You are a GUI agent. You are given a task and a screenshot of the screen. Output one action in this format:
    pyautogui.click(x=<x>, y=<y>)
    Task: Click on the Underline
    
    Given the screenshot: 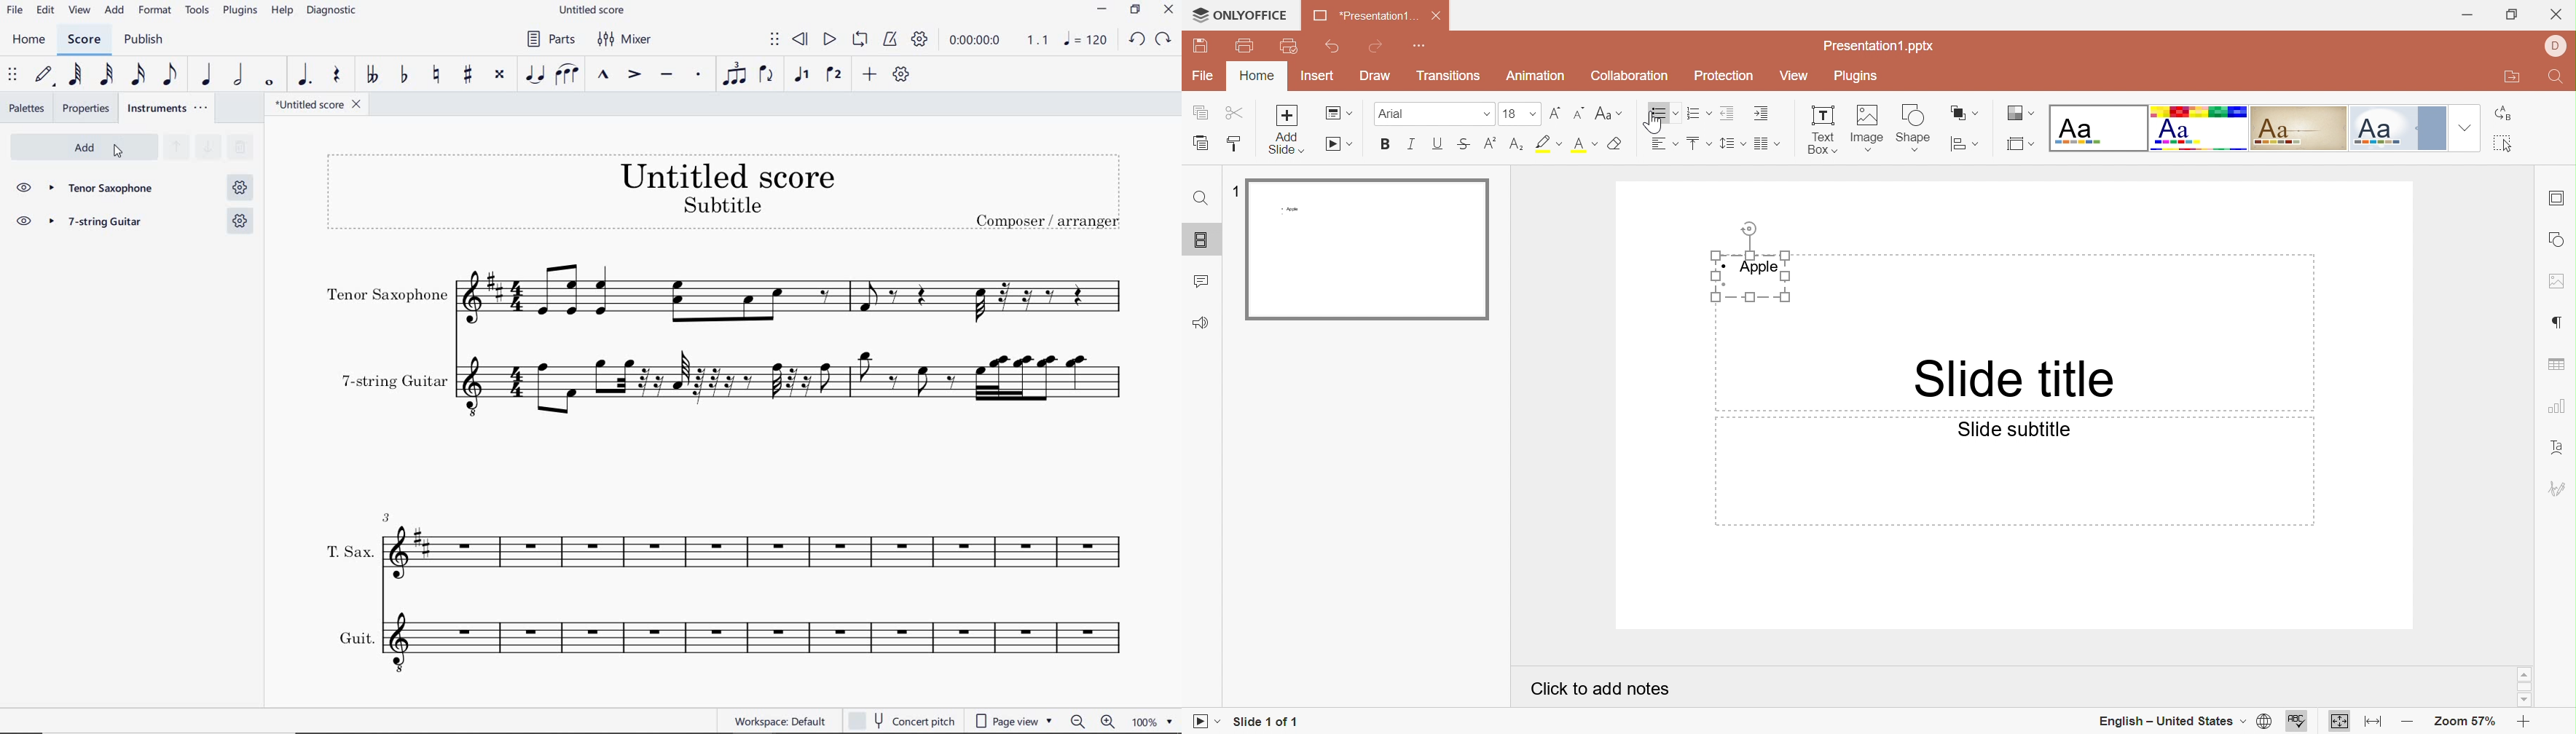 What is the action you would take?
    pyautogui.click(x=1438, y=145)
    